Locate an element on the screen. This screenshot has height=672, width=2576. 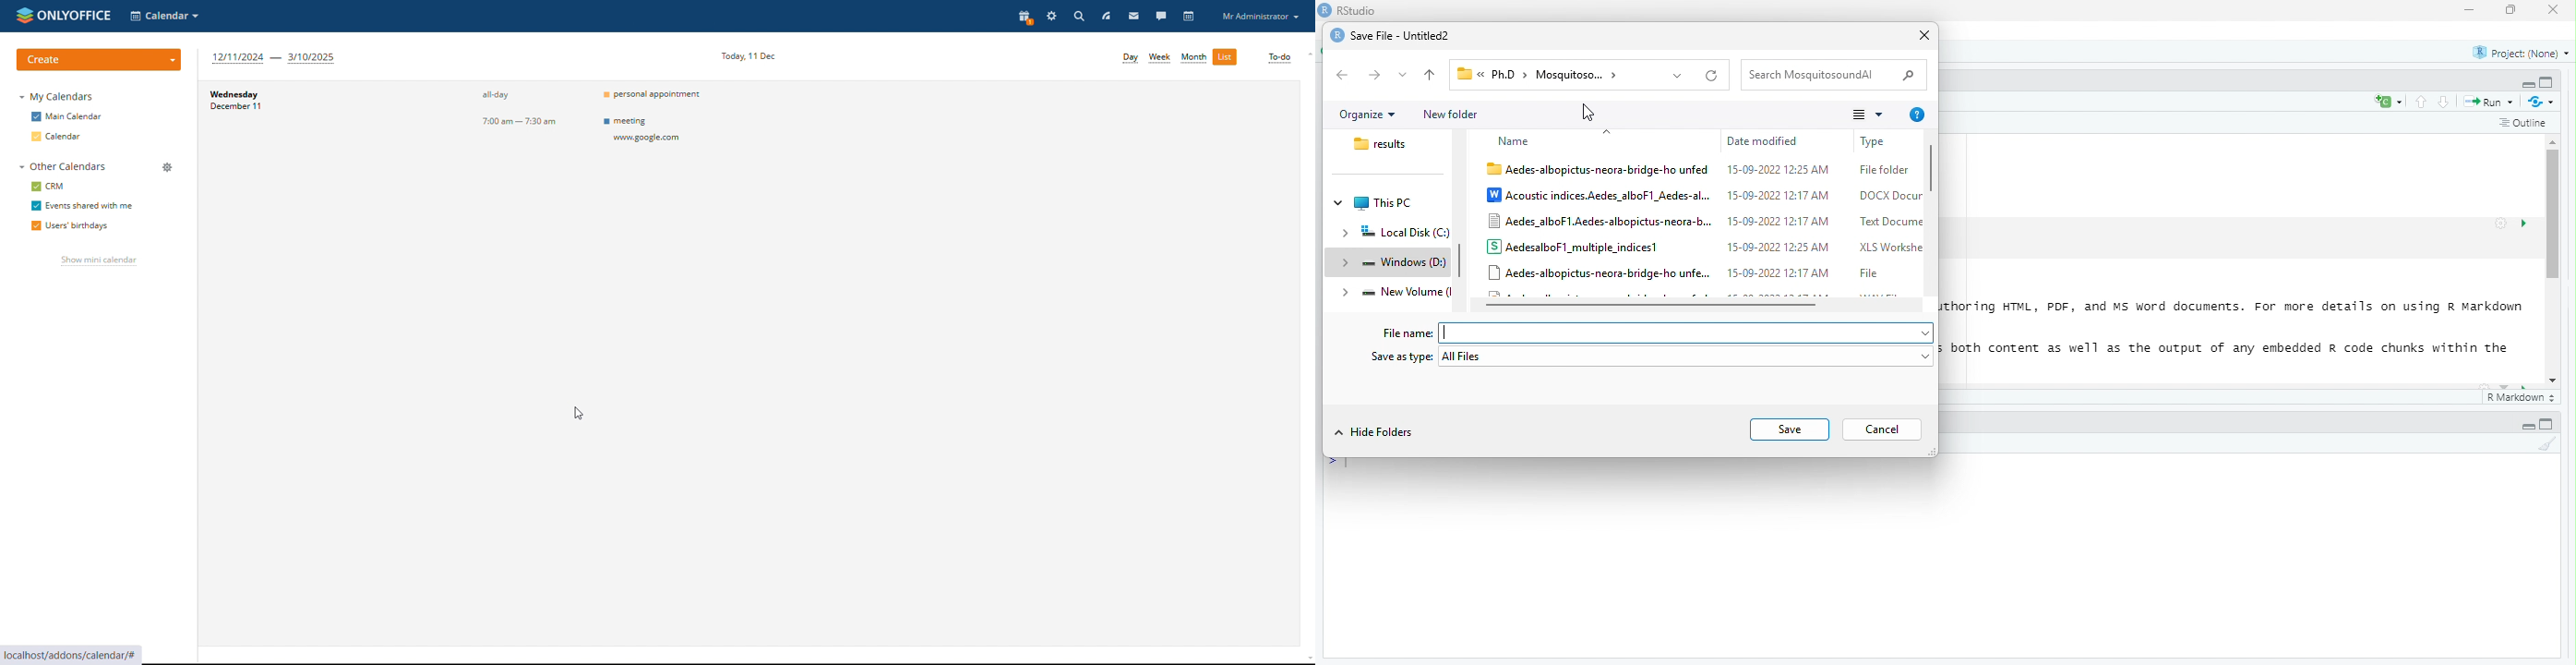
Date modified is located at coordinates (1763, 141).